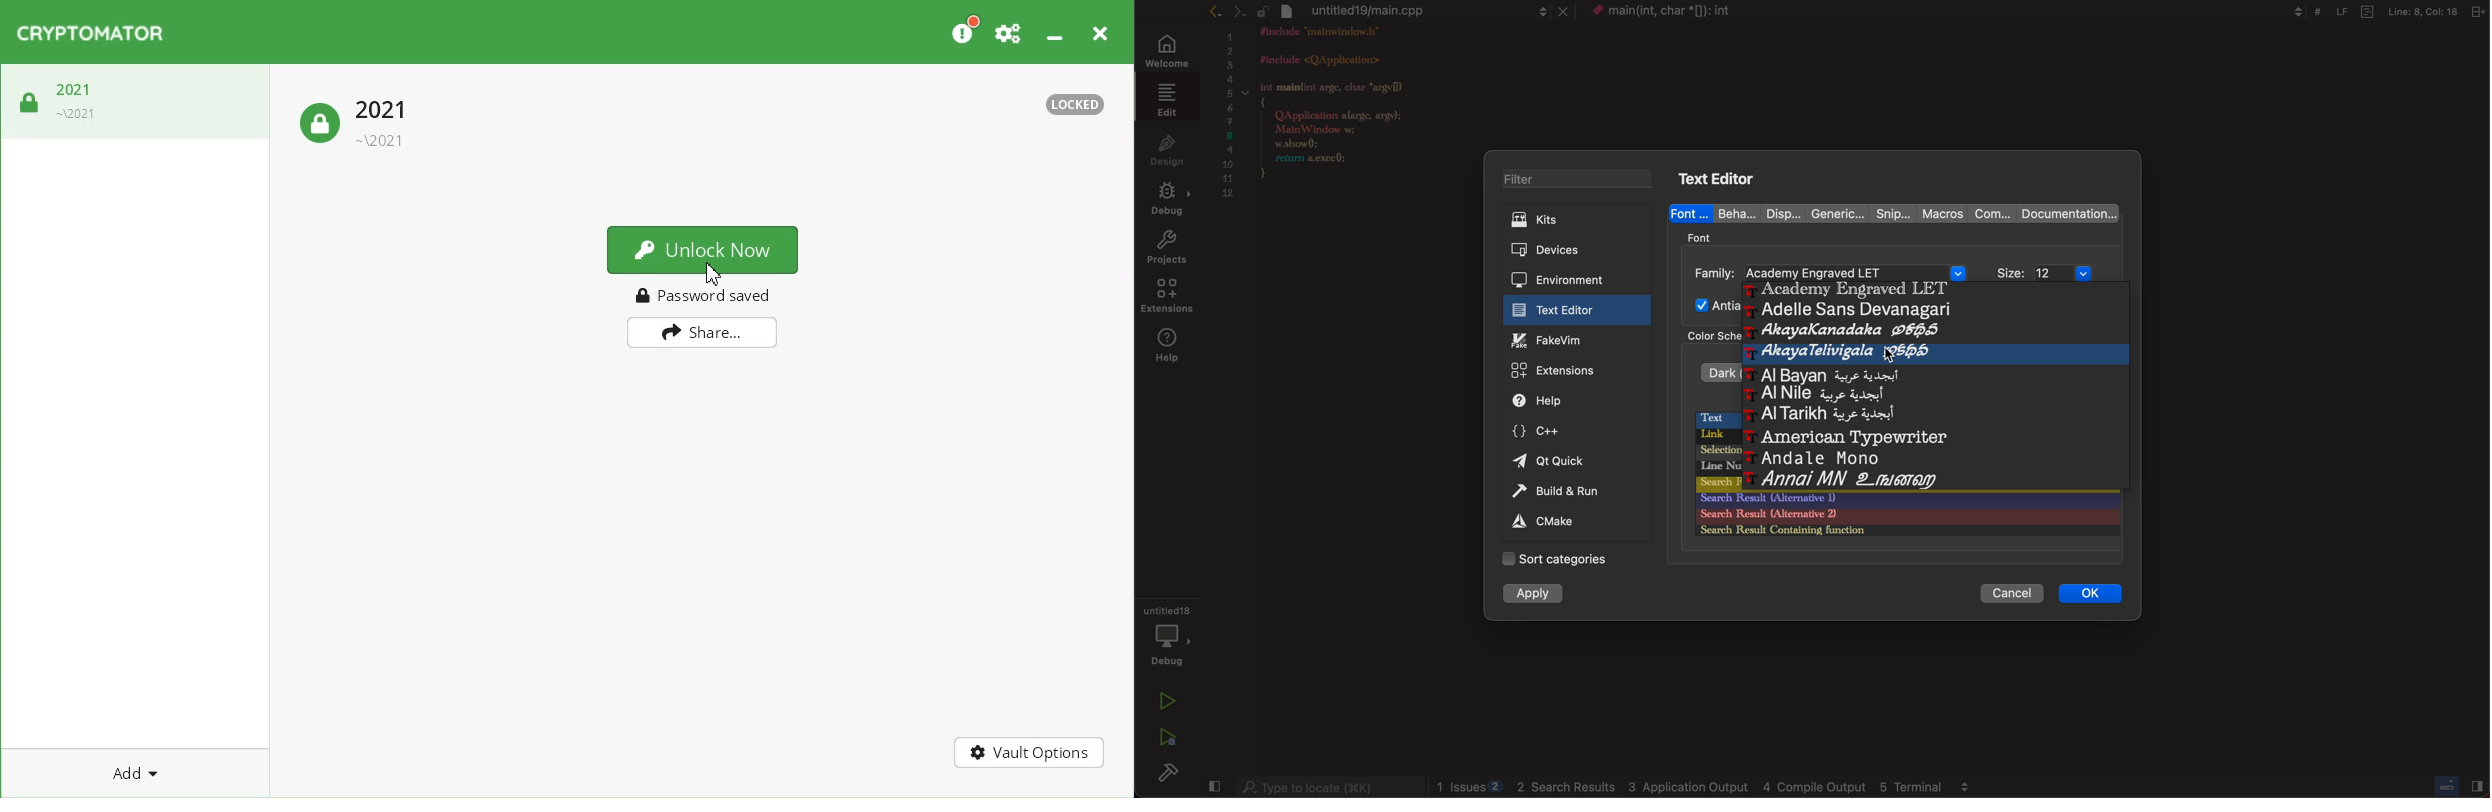 The image size is (2492, 812). Describe the element at coordinates (1568, 493) in the screenshot. I see `build and run` at that location.